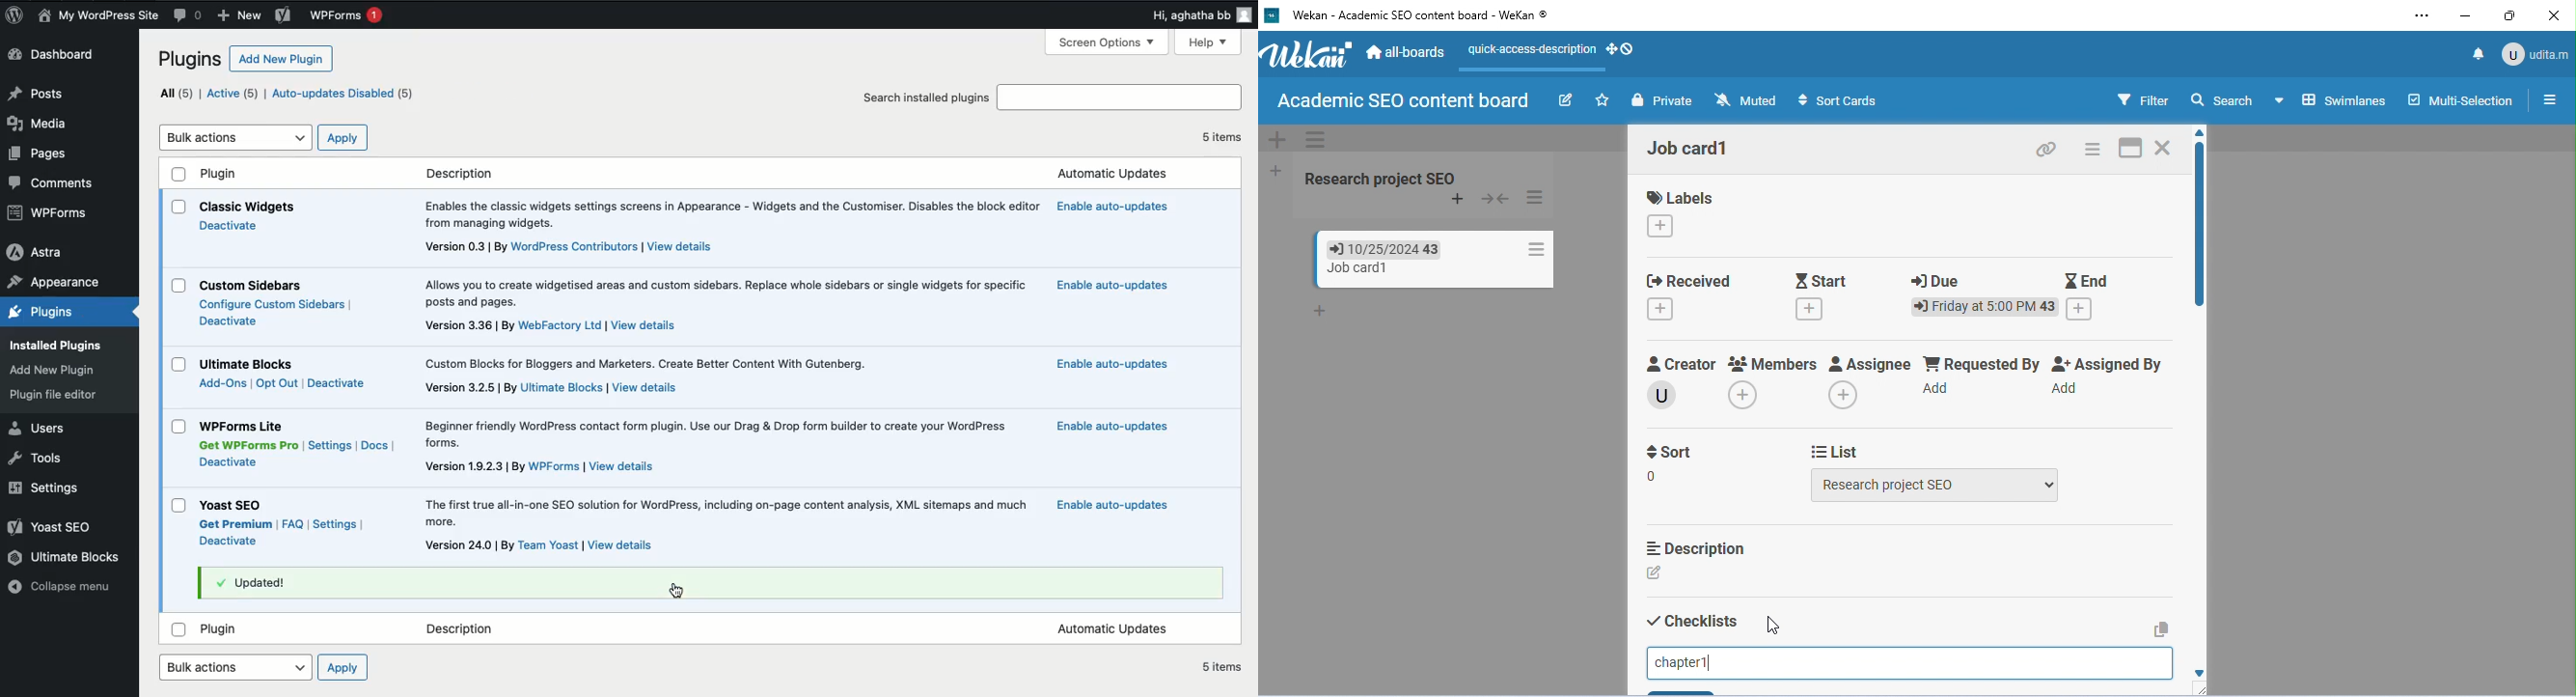  Describe the element at coordinates (334, 525) in the screenshot. I see `Settings` at that location.